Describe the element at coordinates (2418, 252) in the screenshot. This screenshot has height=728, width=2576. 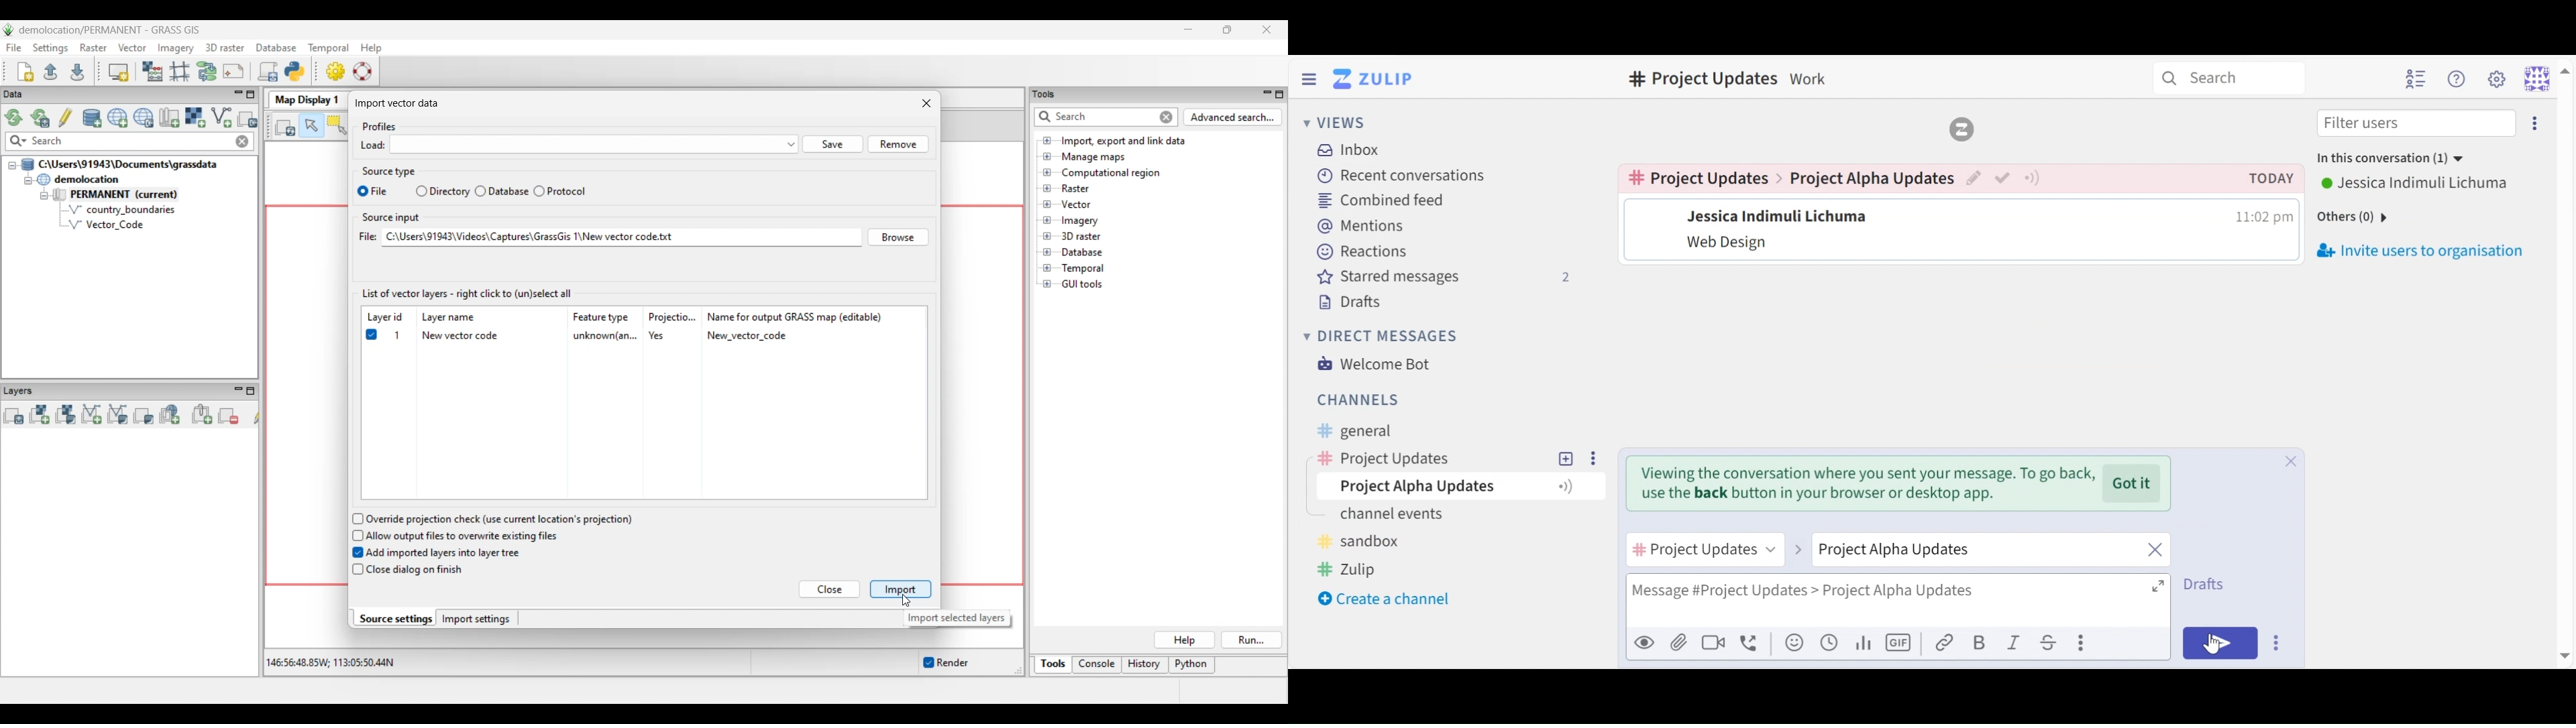
I see `Invite users to organisation` at that location.